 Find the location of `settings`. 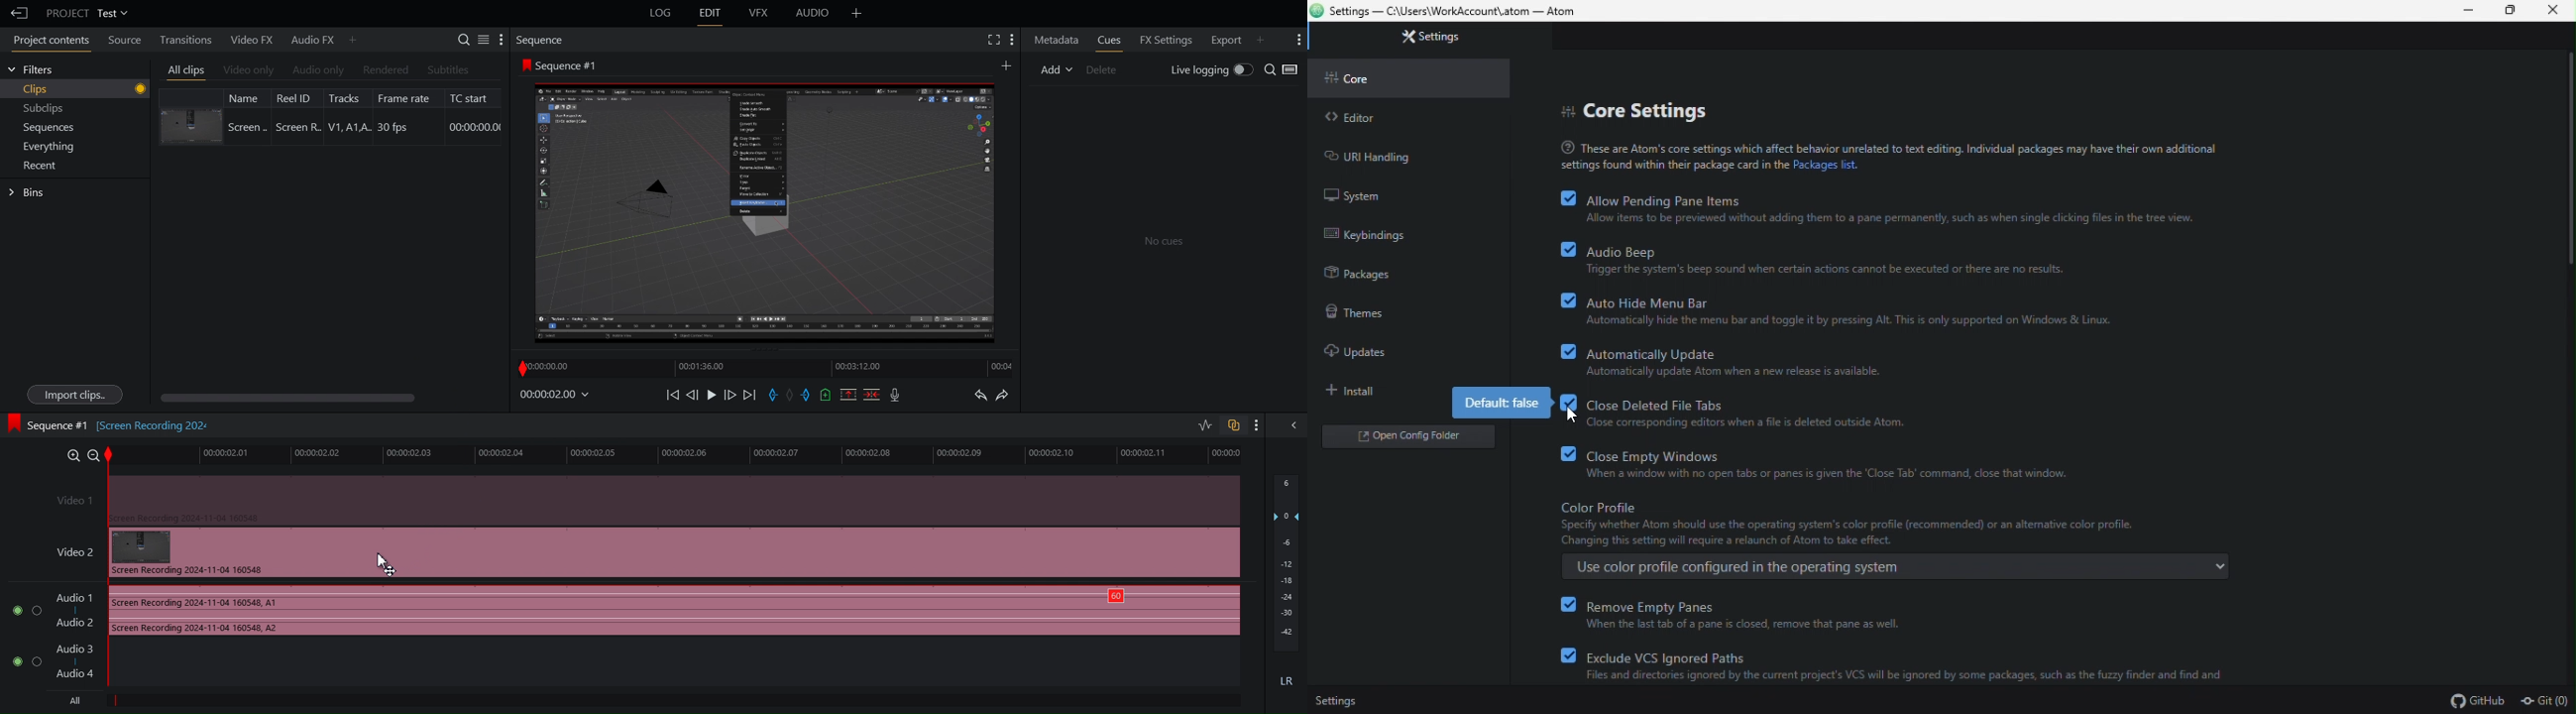

settings is located at coordinates (1430, 38).